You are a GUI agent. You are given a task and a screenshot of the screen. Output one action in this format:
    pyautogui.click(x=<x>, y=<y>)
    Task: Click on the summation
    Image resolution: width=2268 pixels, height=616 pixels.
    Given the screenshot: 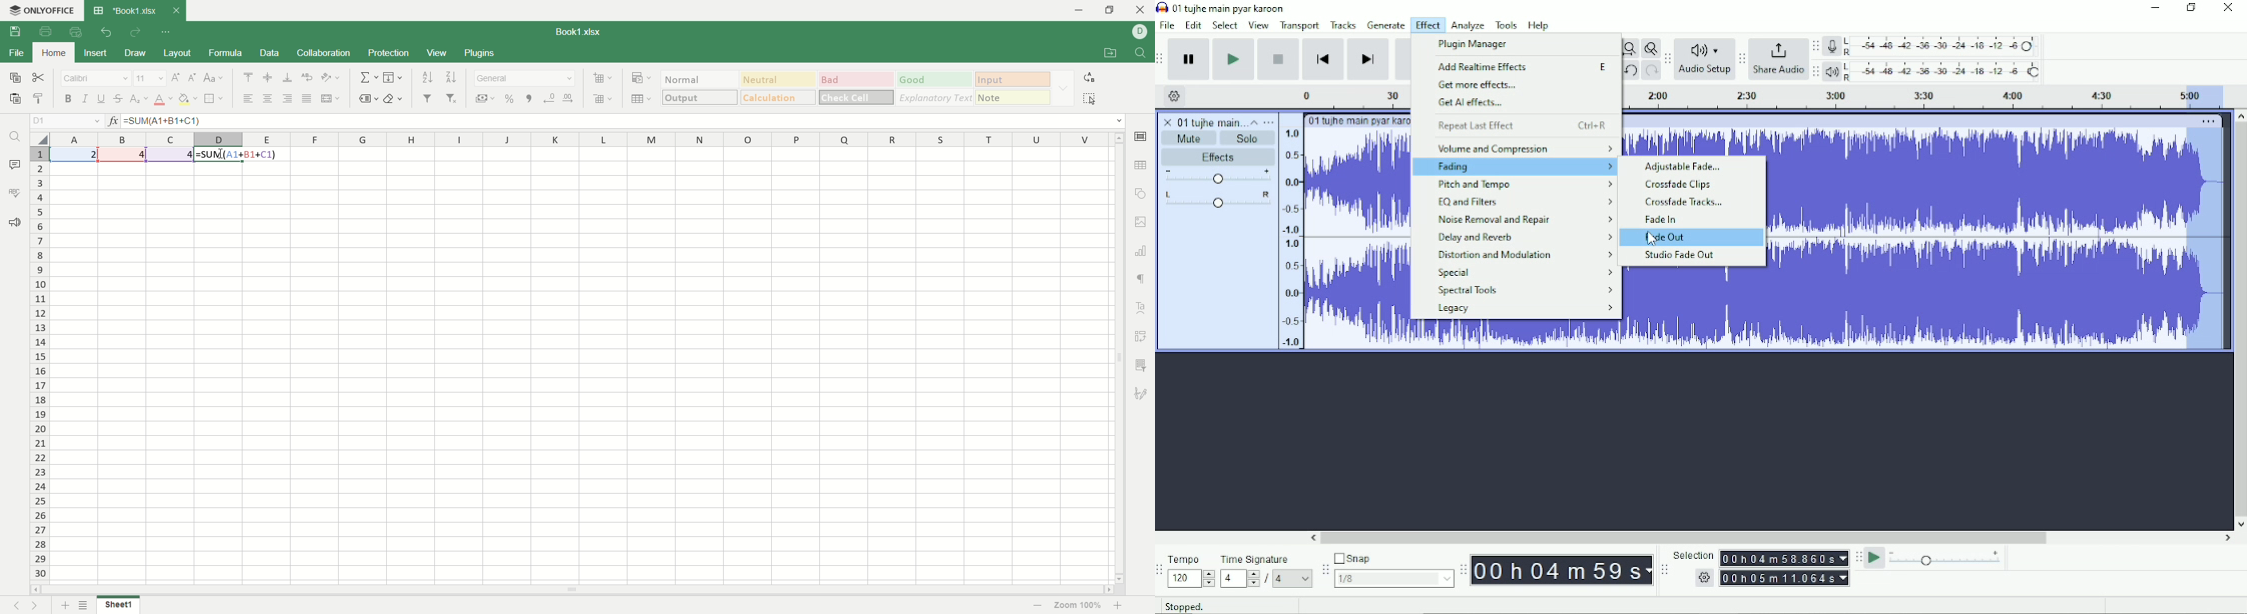 What is the action you would take?
    pyautogui.click(x=367, y=78)
    